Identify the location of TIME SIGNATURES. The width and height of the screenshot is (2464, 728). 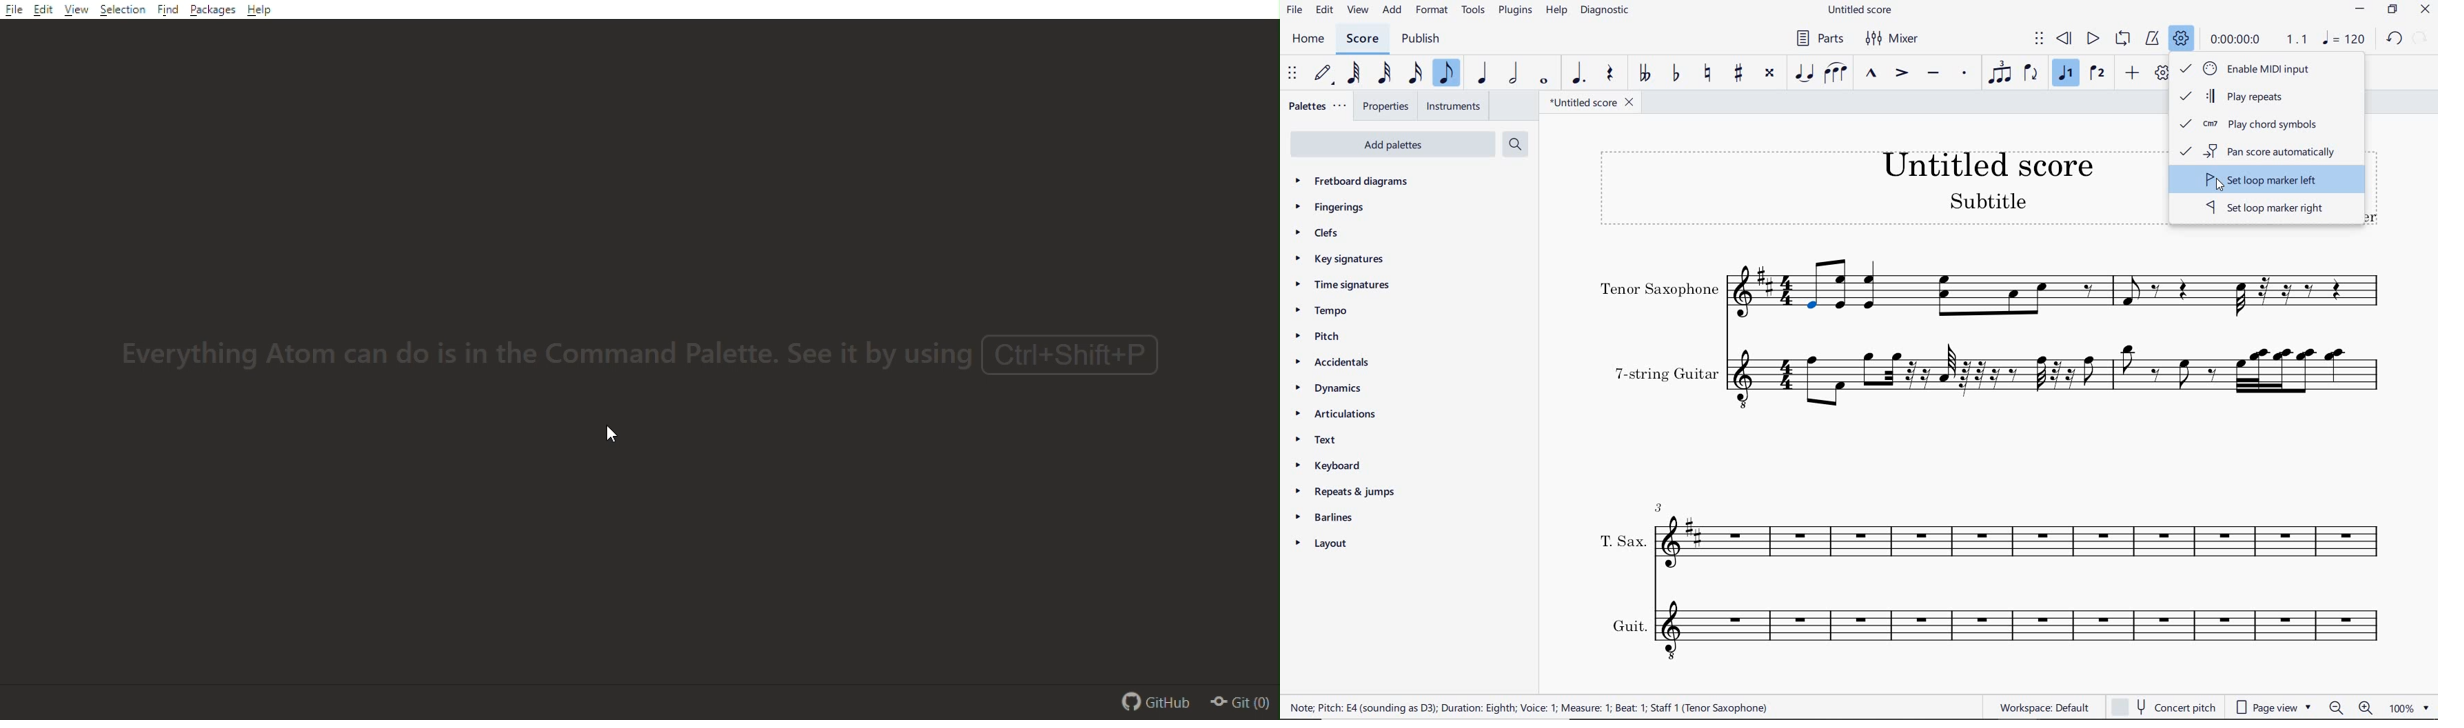
(1341, 284).